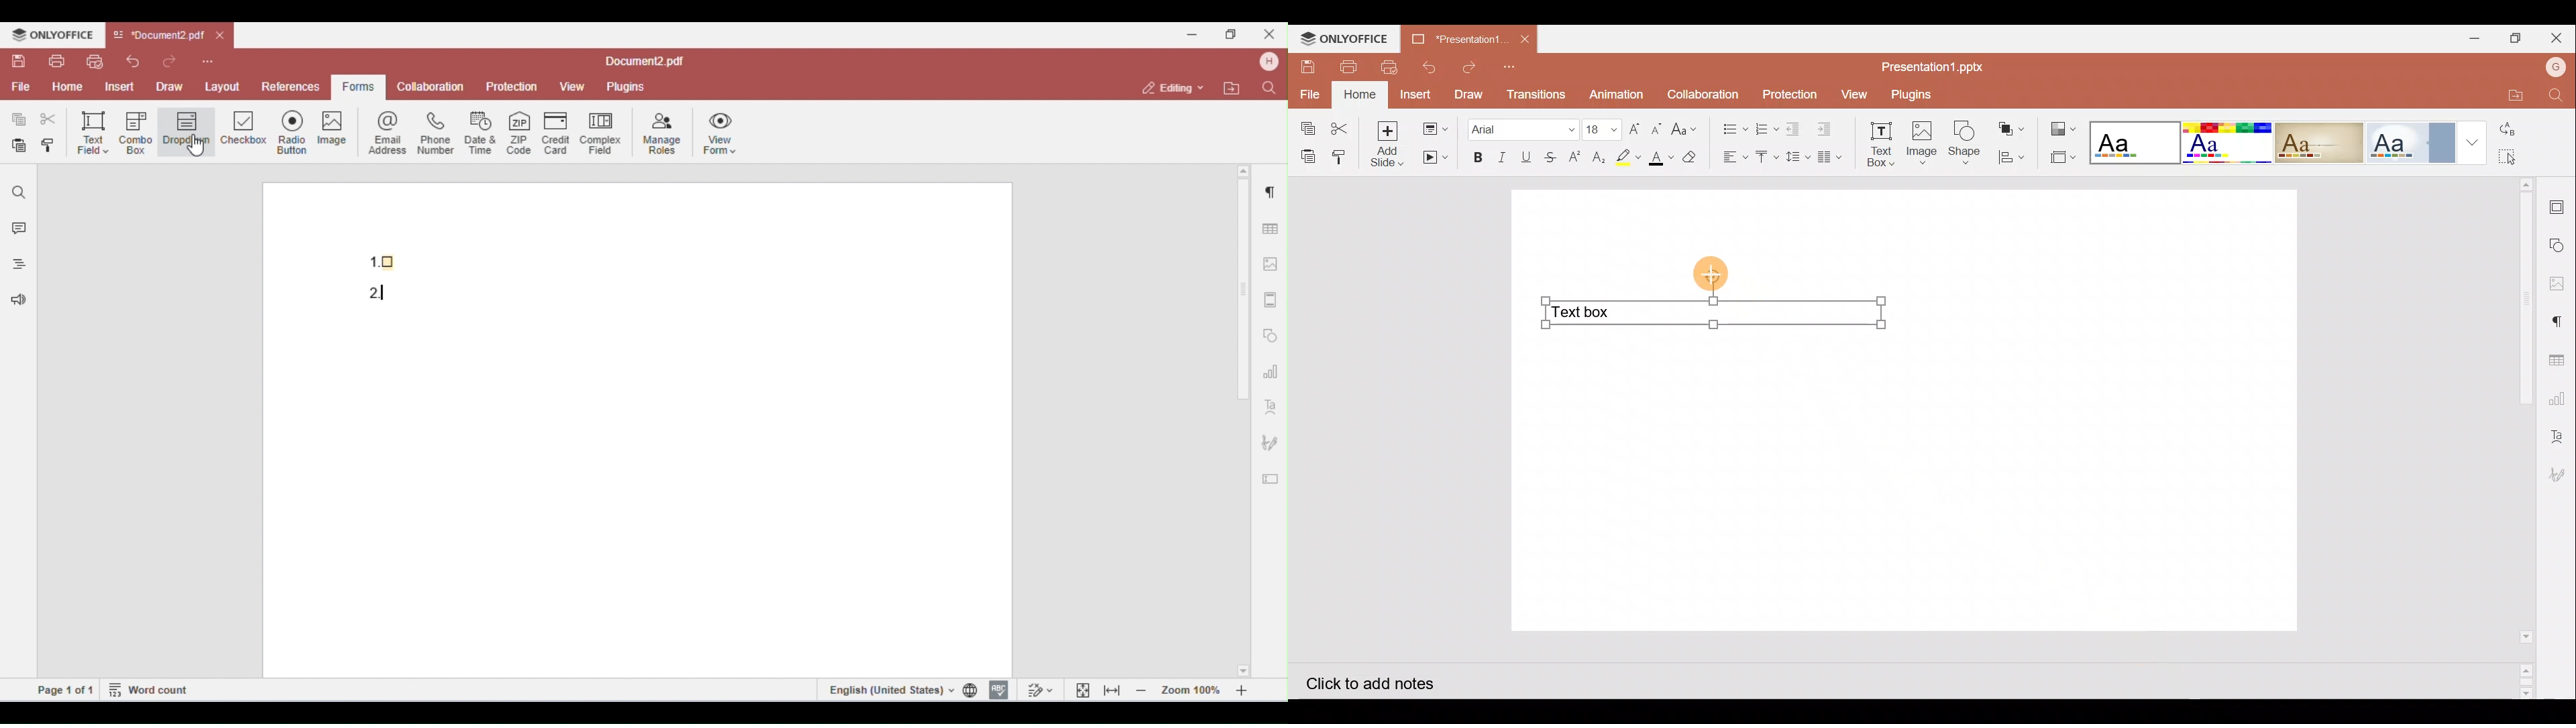 This screenshot has width=2576, height=728. I want to click on Paste, so click(1305, 155).